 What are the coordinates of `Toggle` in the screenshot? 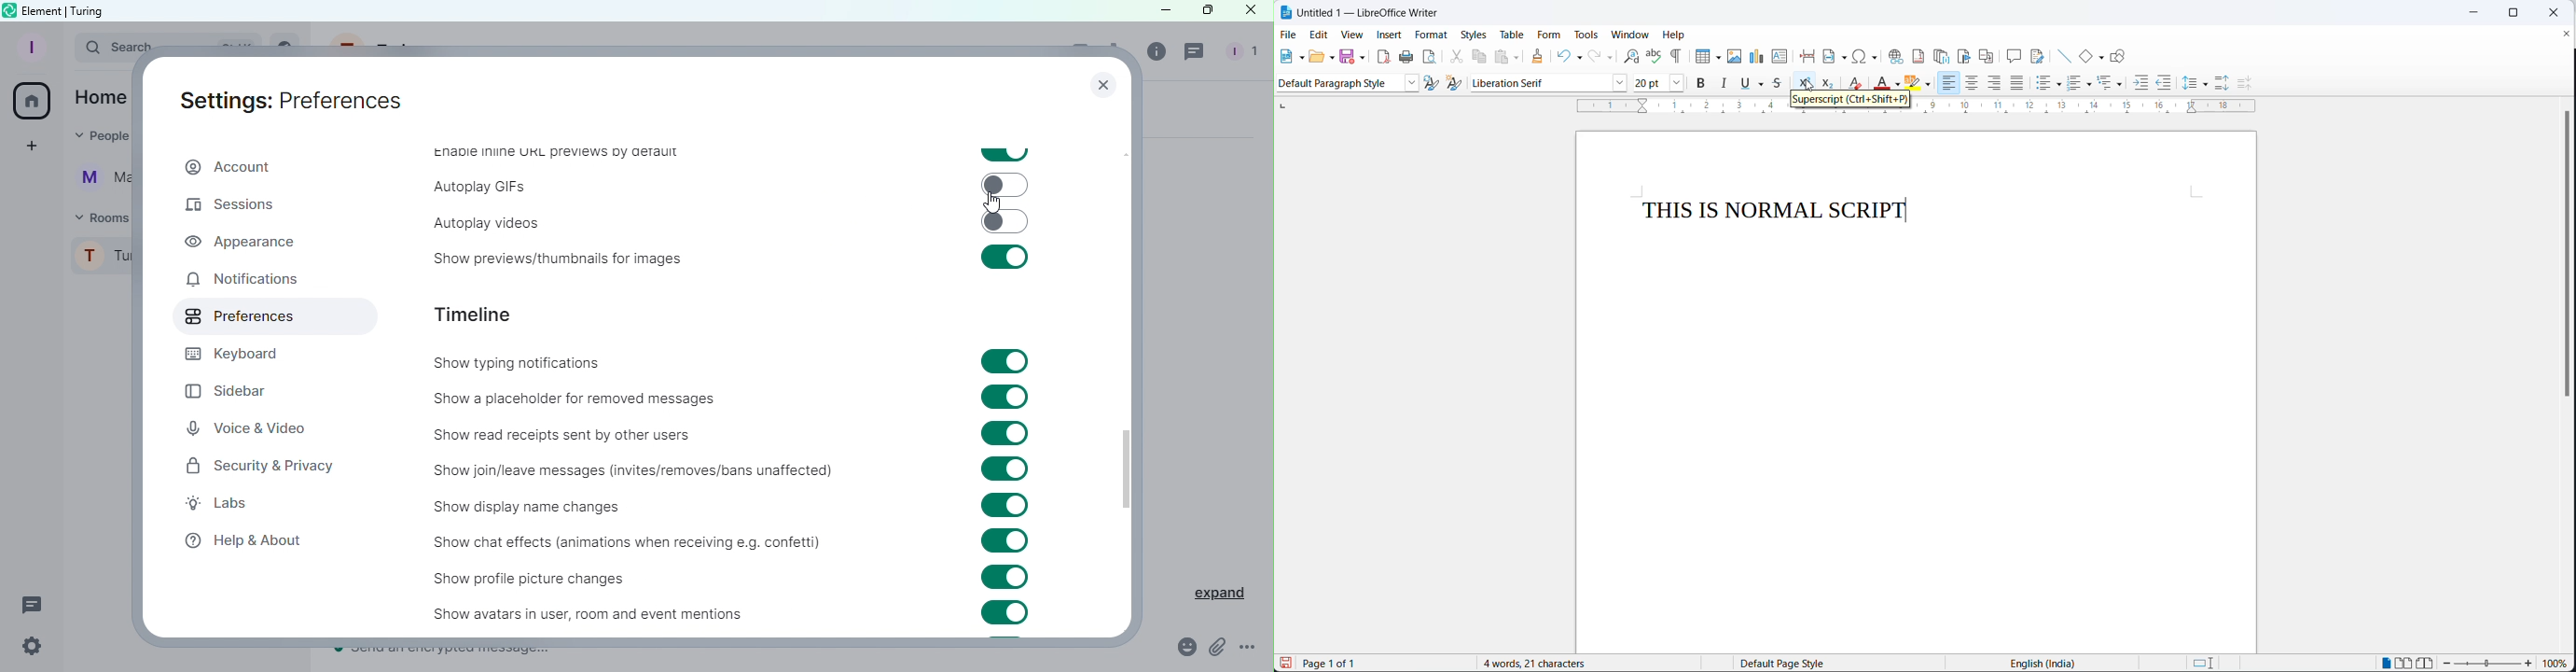 It's located at (1005, 154).